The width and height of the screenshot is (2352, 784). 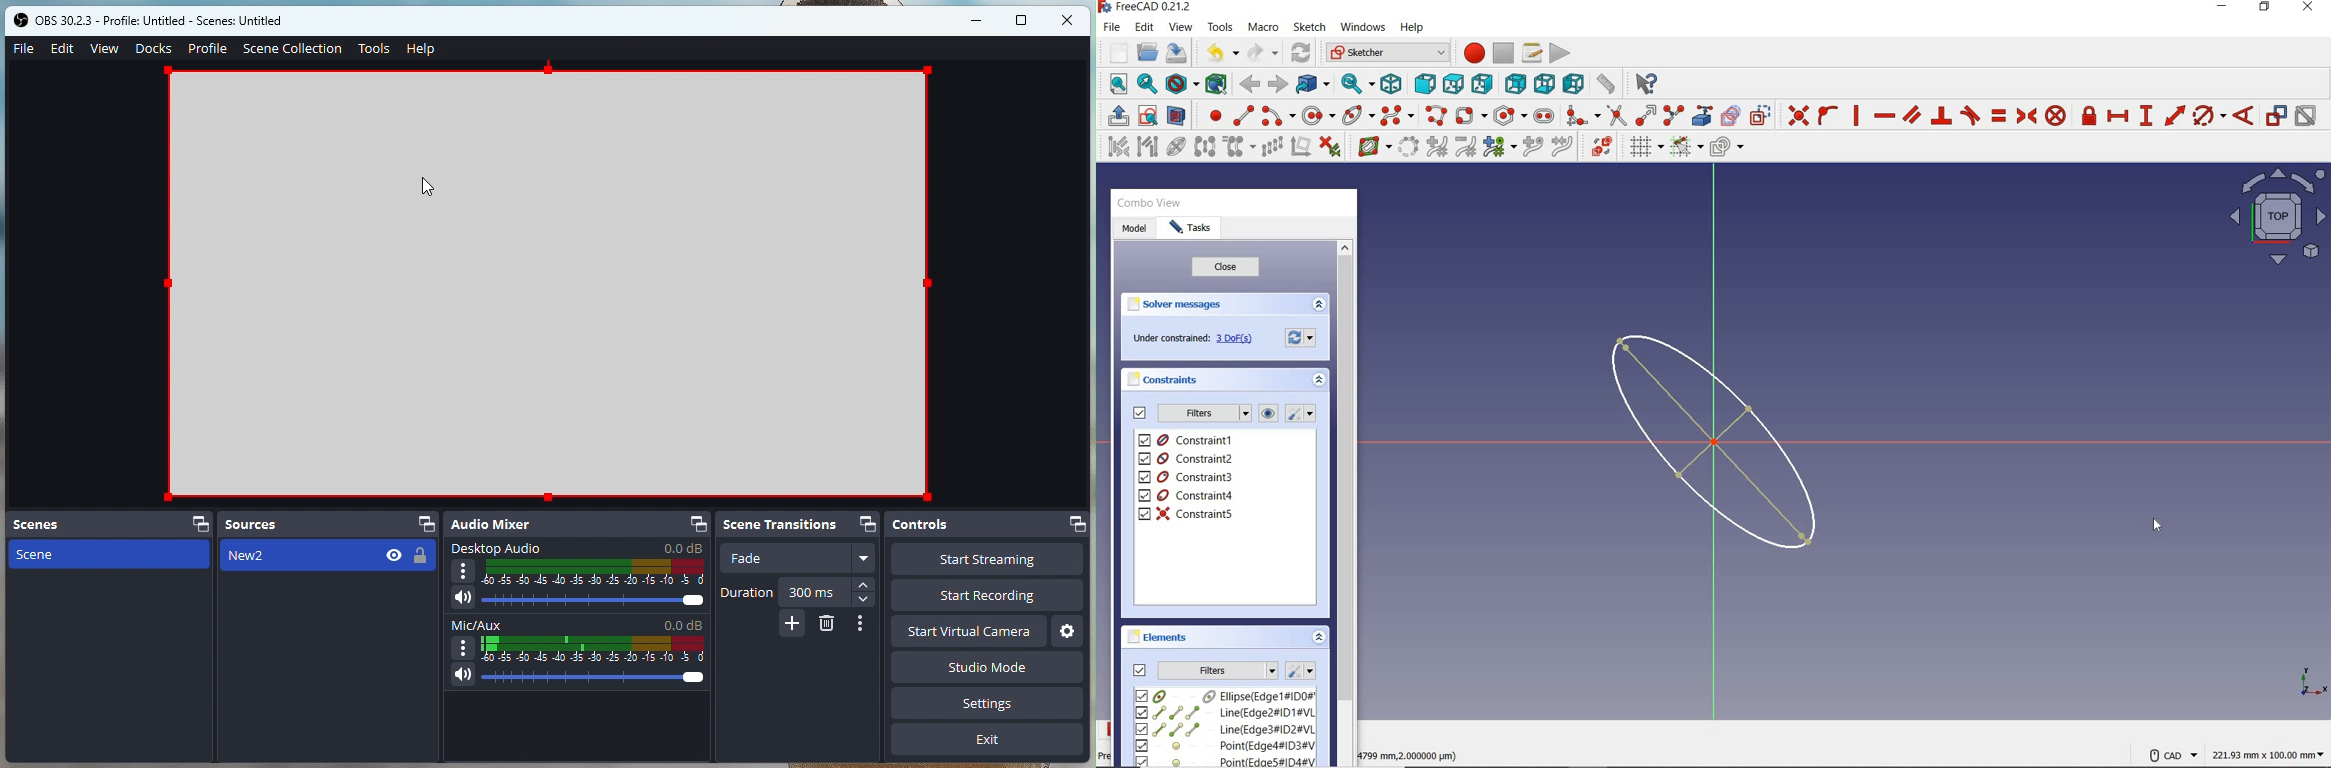 I want to click on obs studio, so click(x=169, y=21).